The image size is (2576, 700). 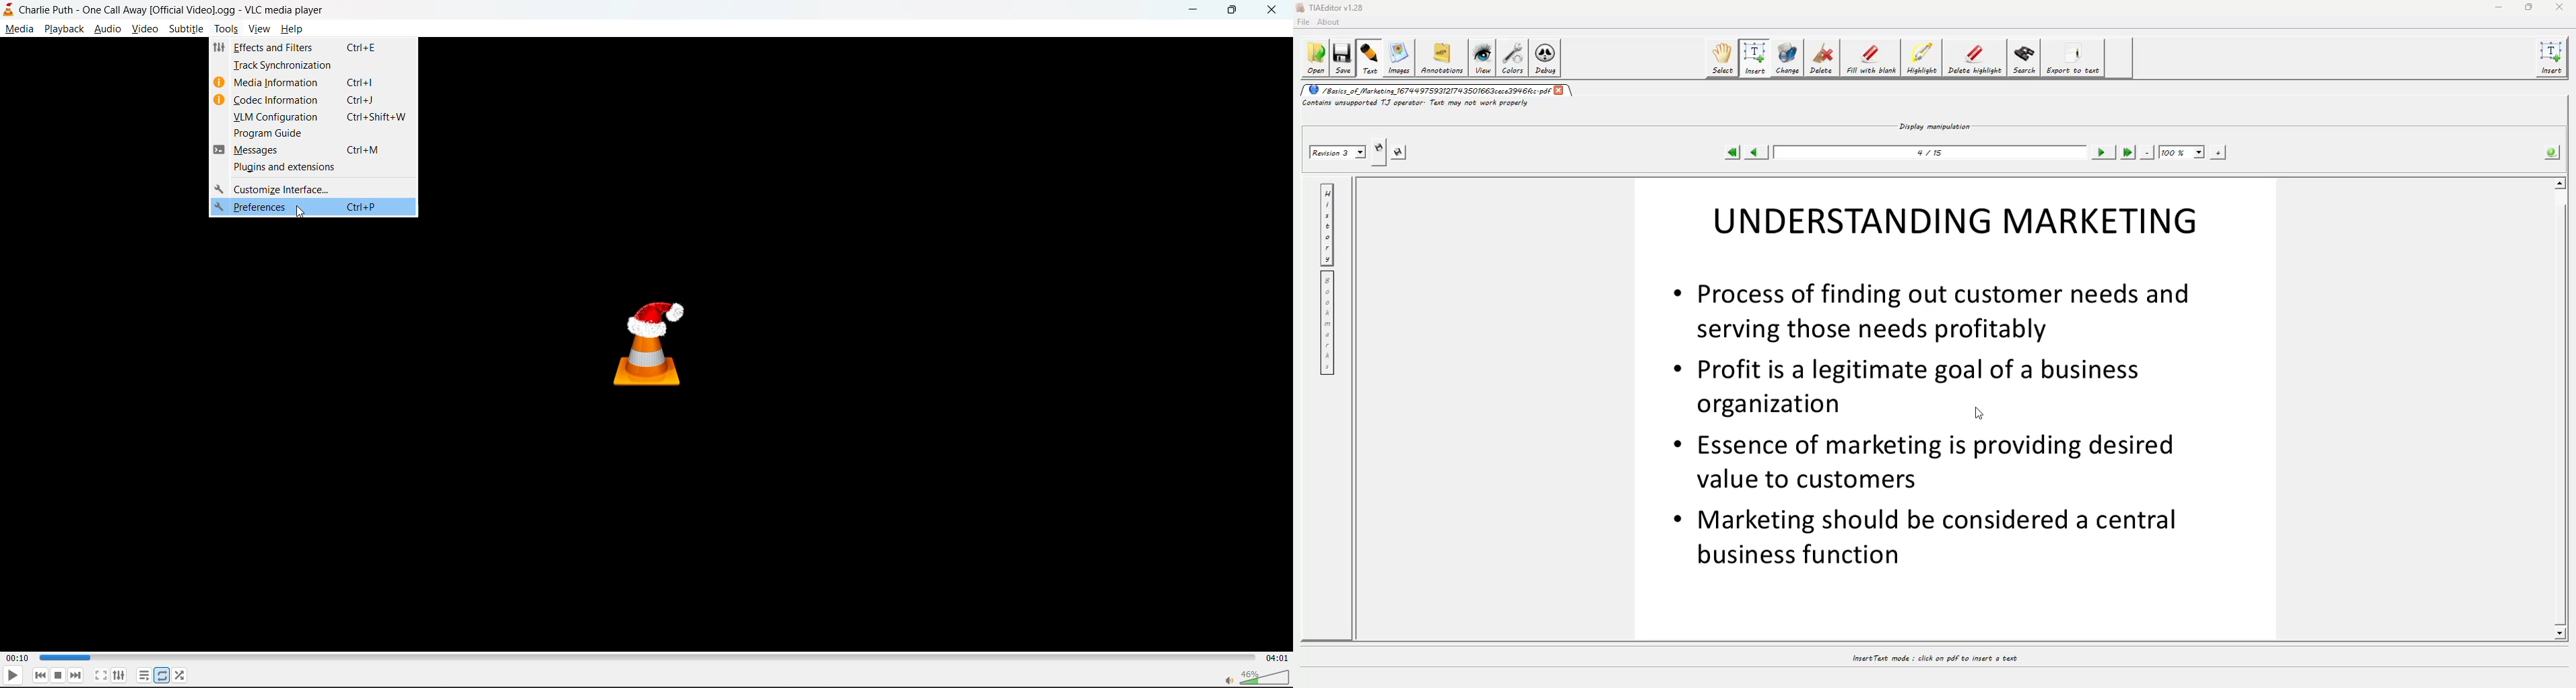 I want to click on customize interface, so click(x=275, y=188).